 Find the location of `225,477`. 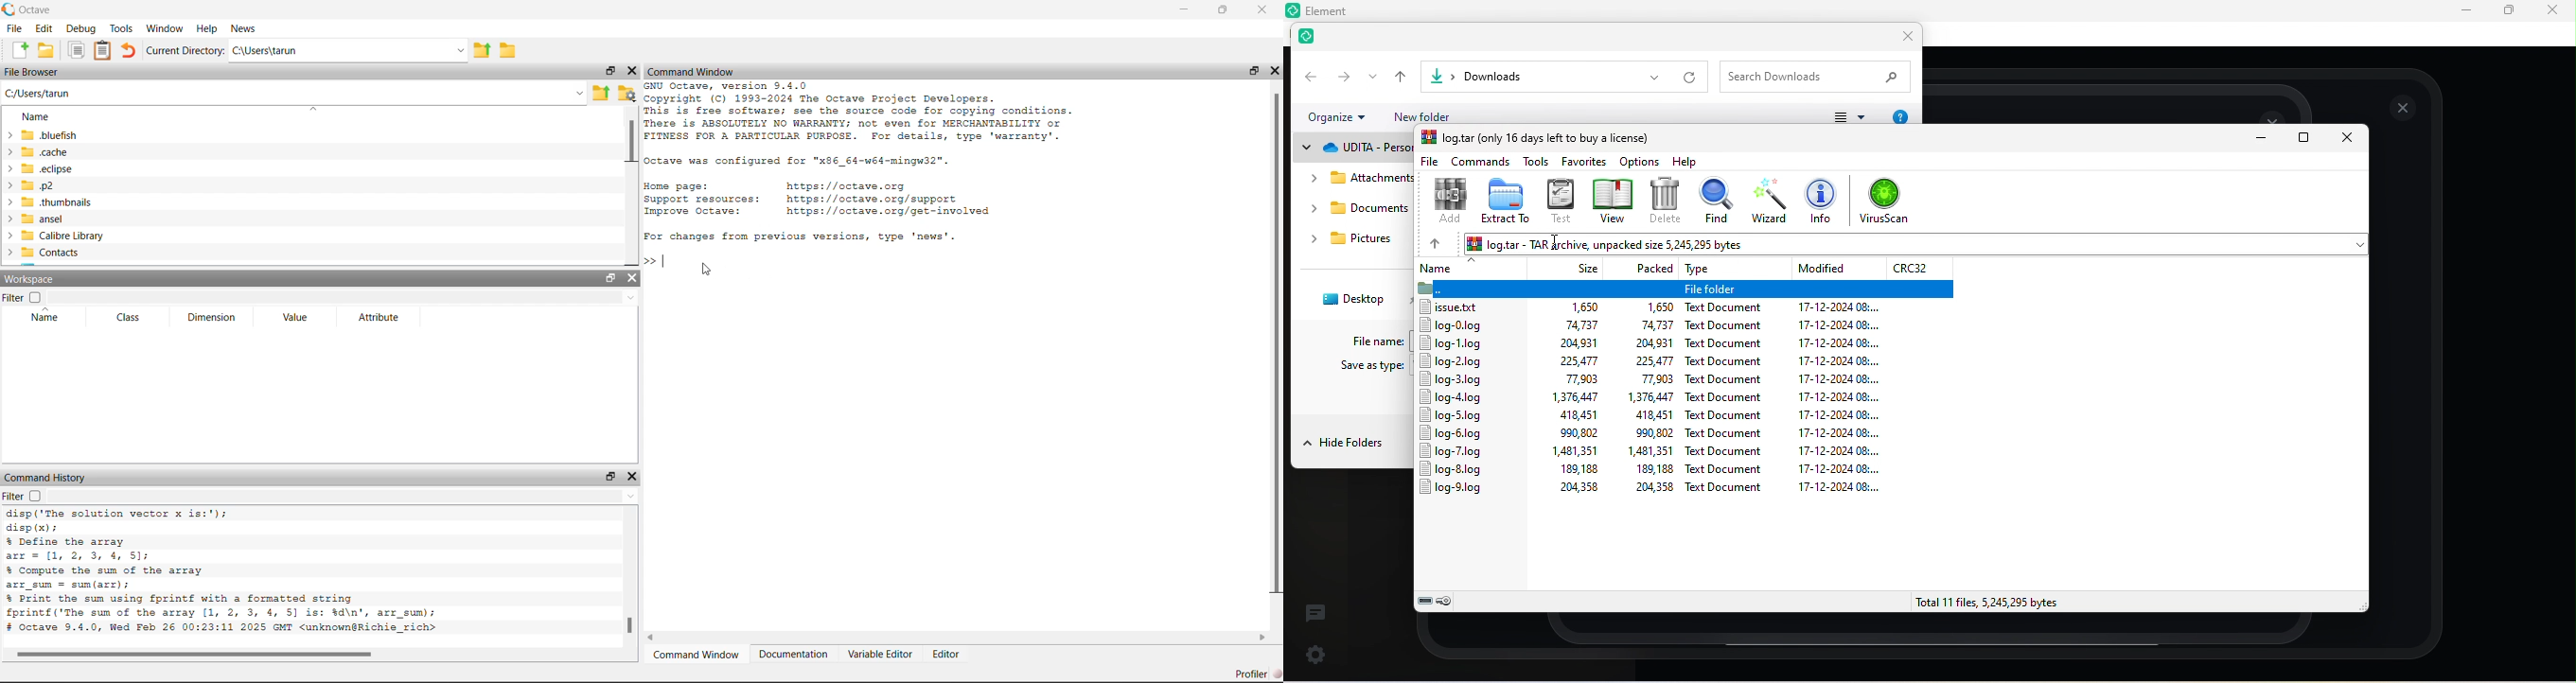

225,477 is located at coordinates (1652, 359).